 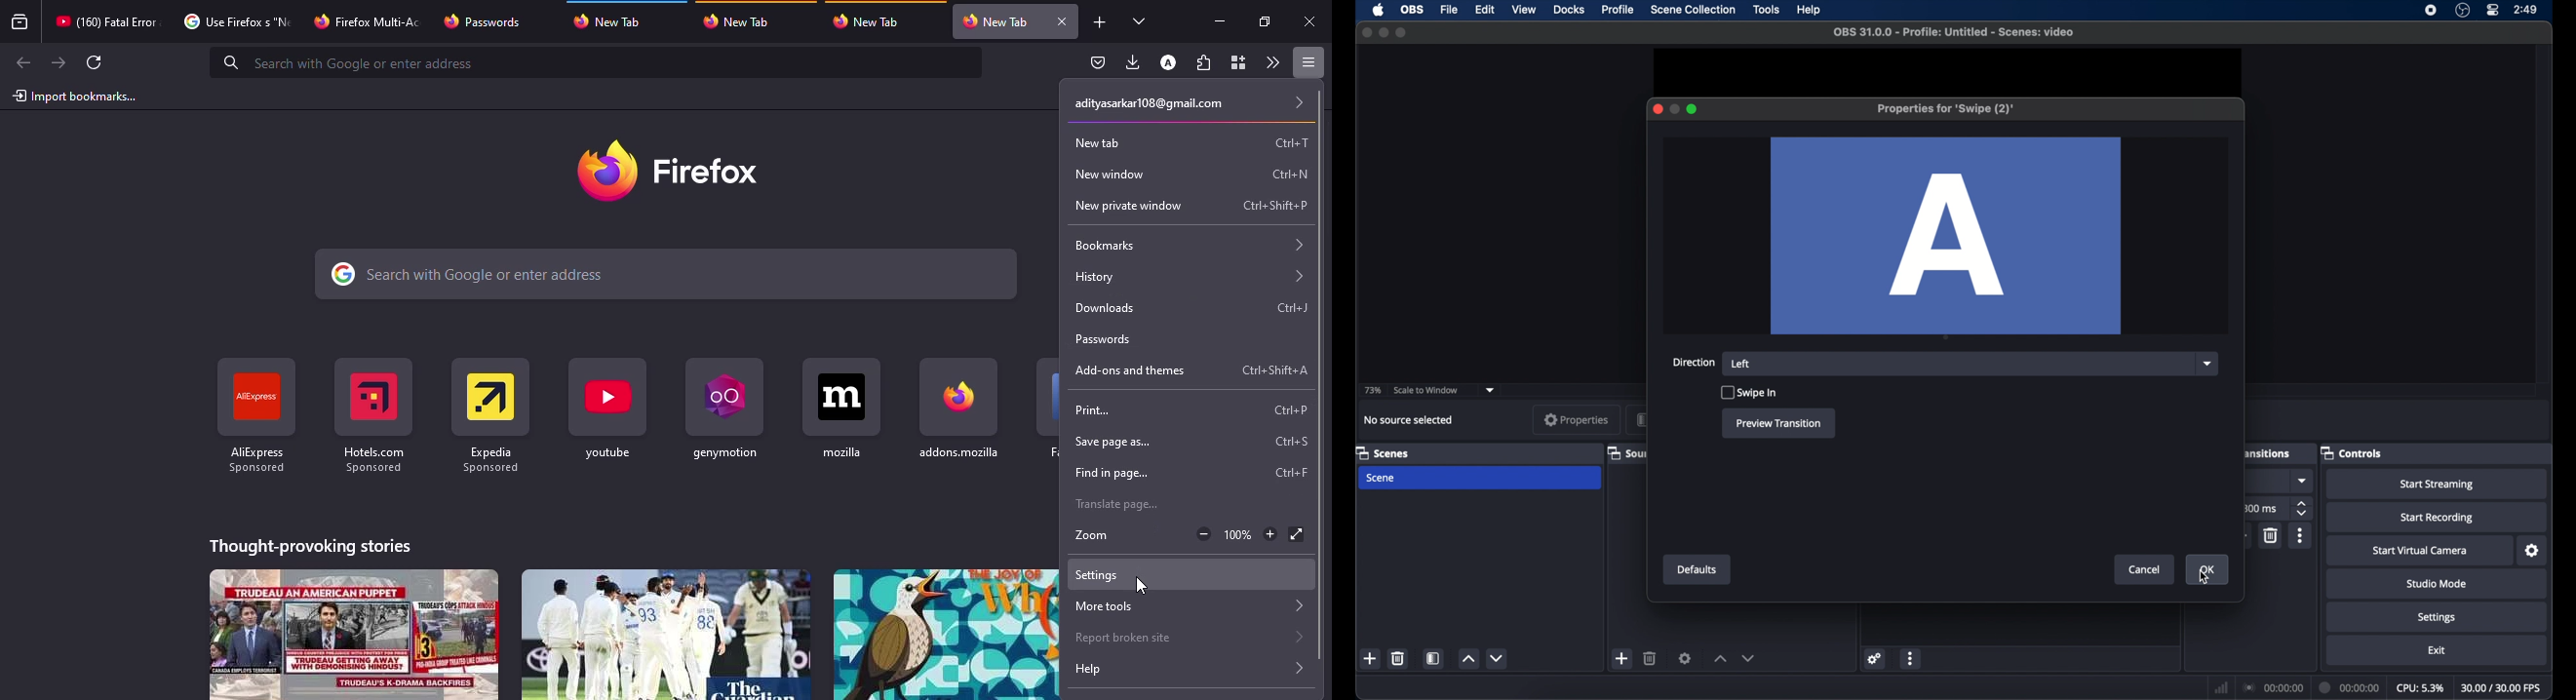 I want to click on obs, so click(x=1411, y=8).